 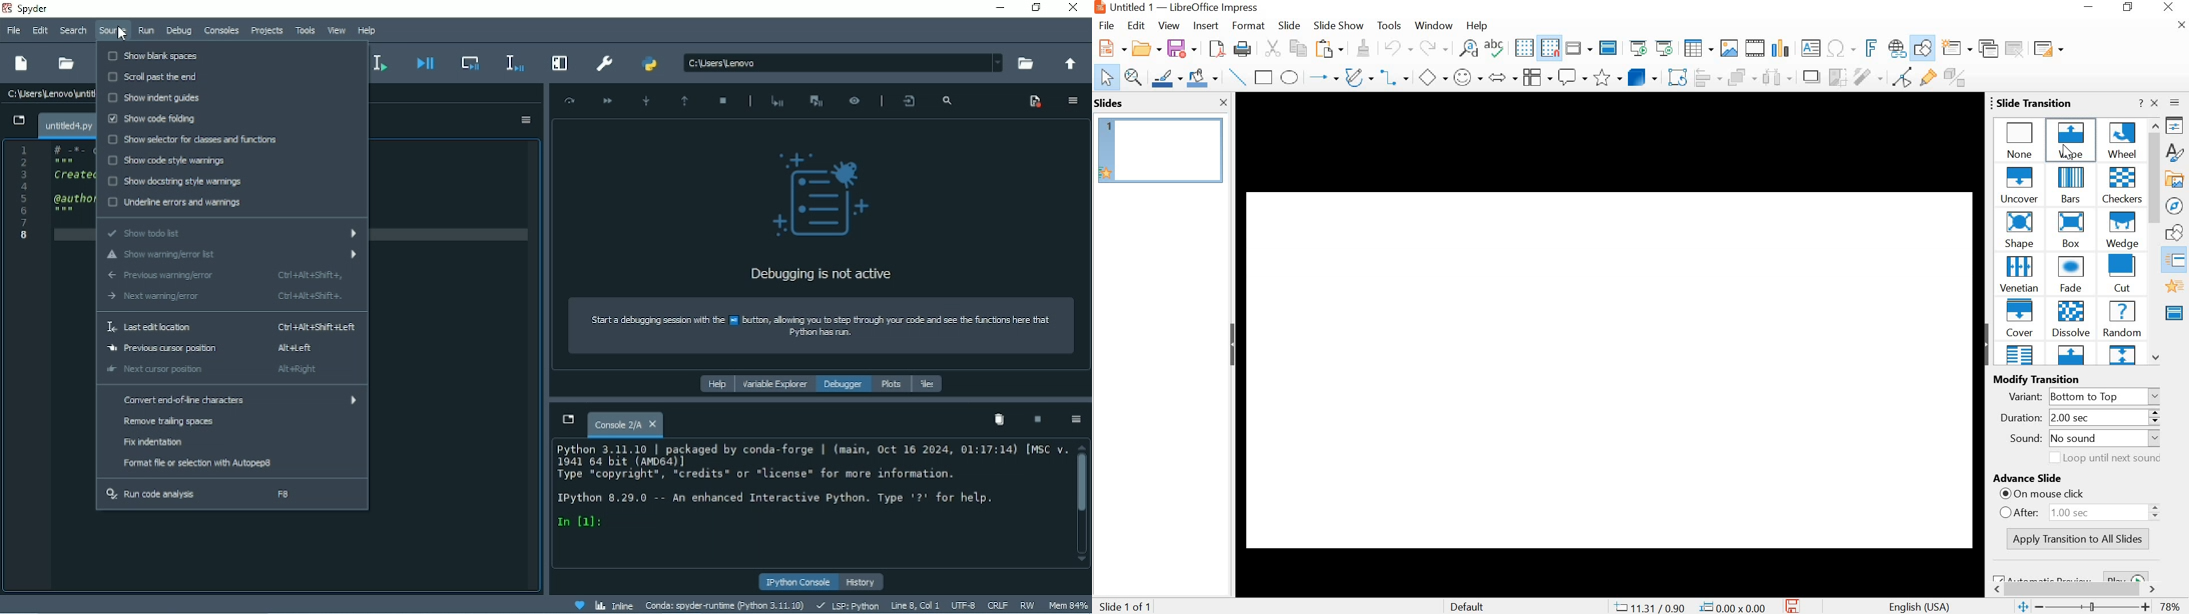 What do you see at coordinates (647, 101) in the screenshot?
I see `Step into function or method` at bounding box center [647, 101].